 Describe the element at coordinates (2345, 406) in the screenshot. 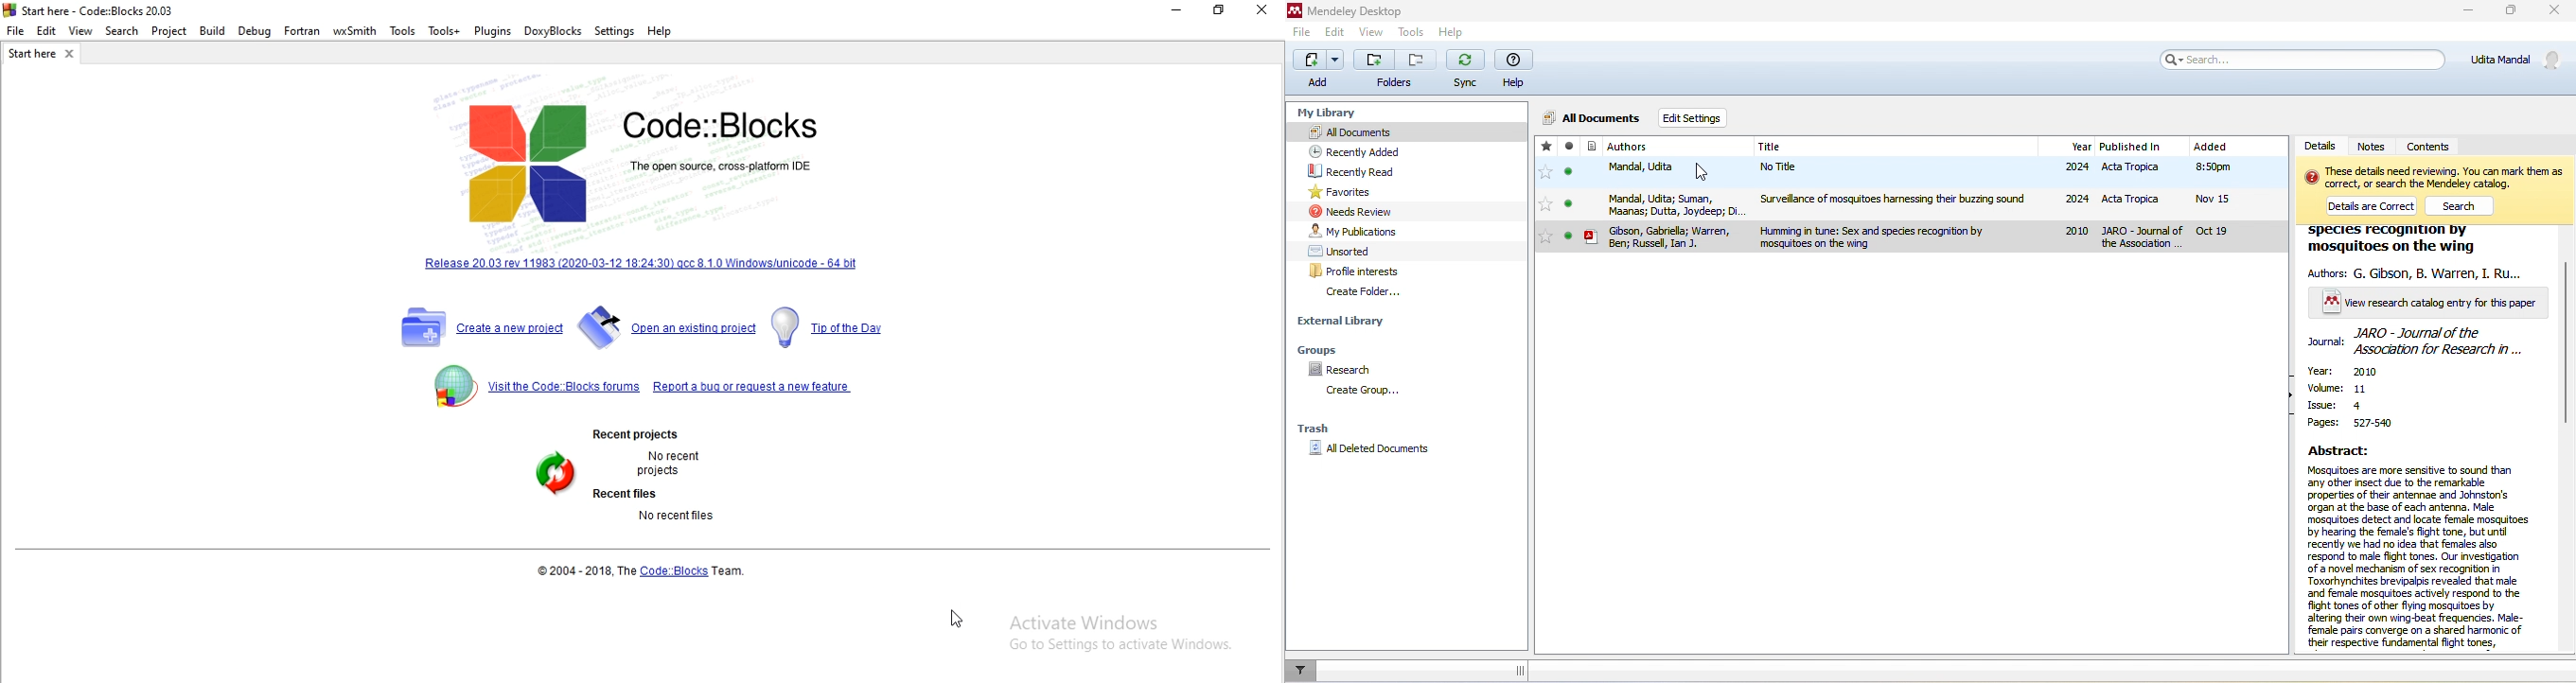

I see `issue :4` at that location.